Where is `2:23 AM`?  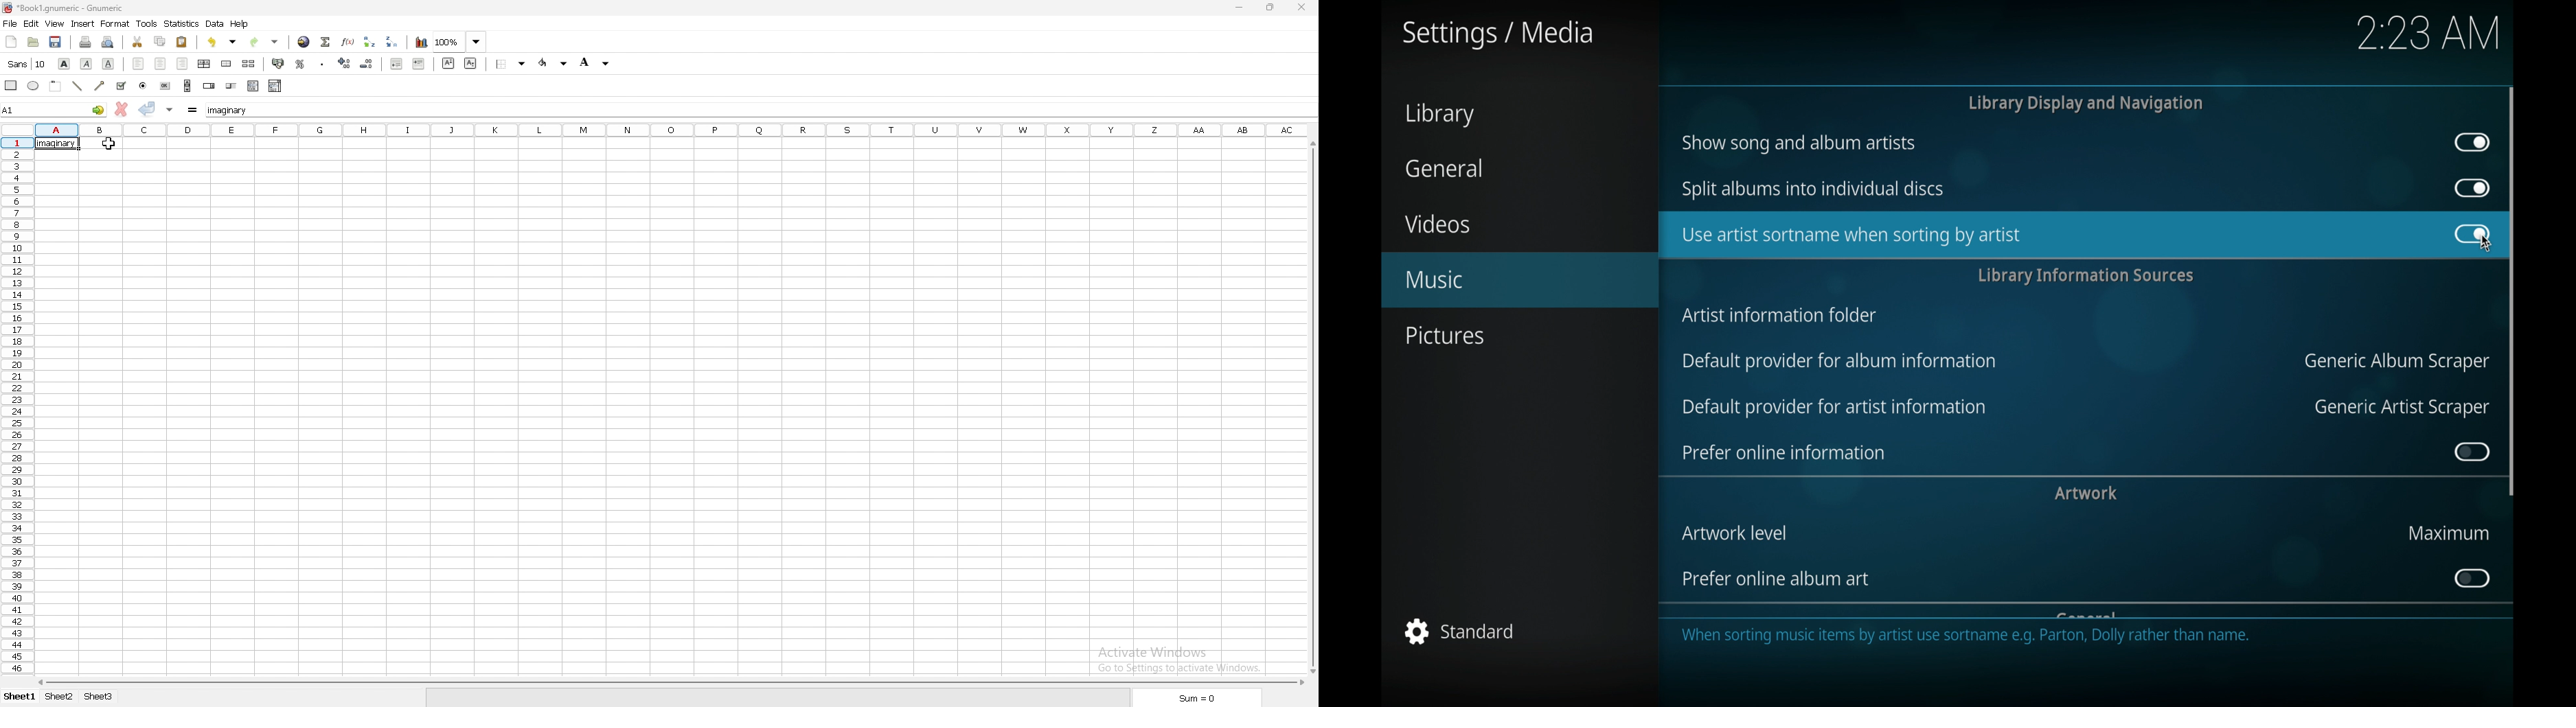 2:23 AM is located at coordinates (2431, 35).